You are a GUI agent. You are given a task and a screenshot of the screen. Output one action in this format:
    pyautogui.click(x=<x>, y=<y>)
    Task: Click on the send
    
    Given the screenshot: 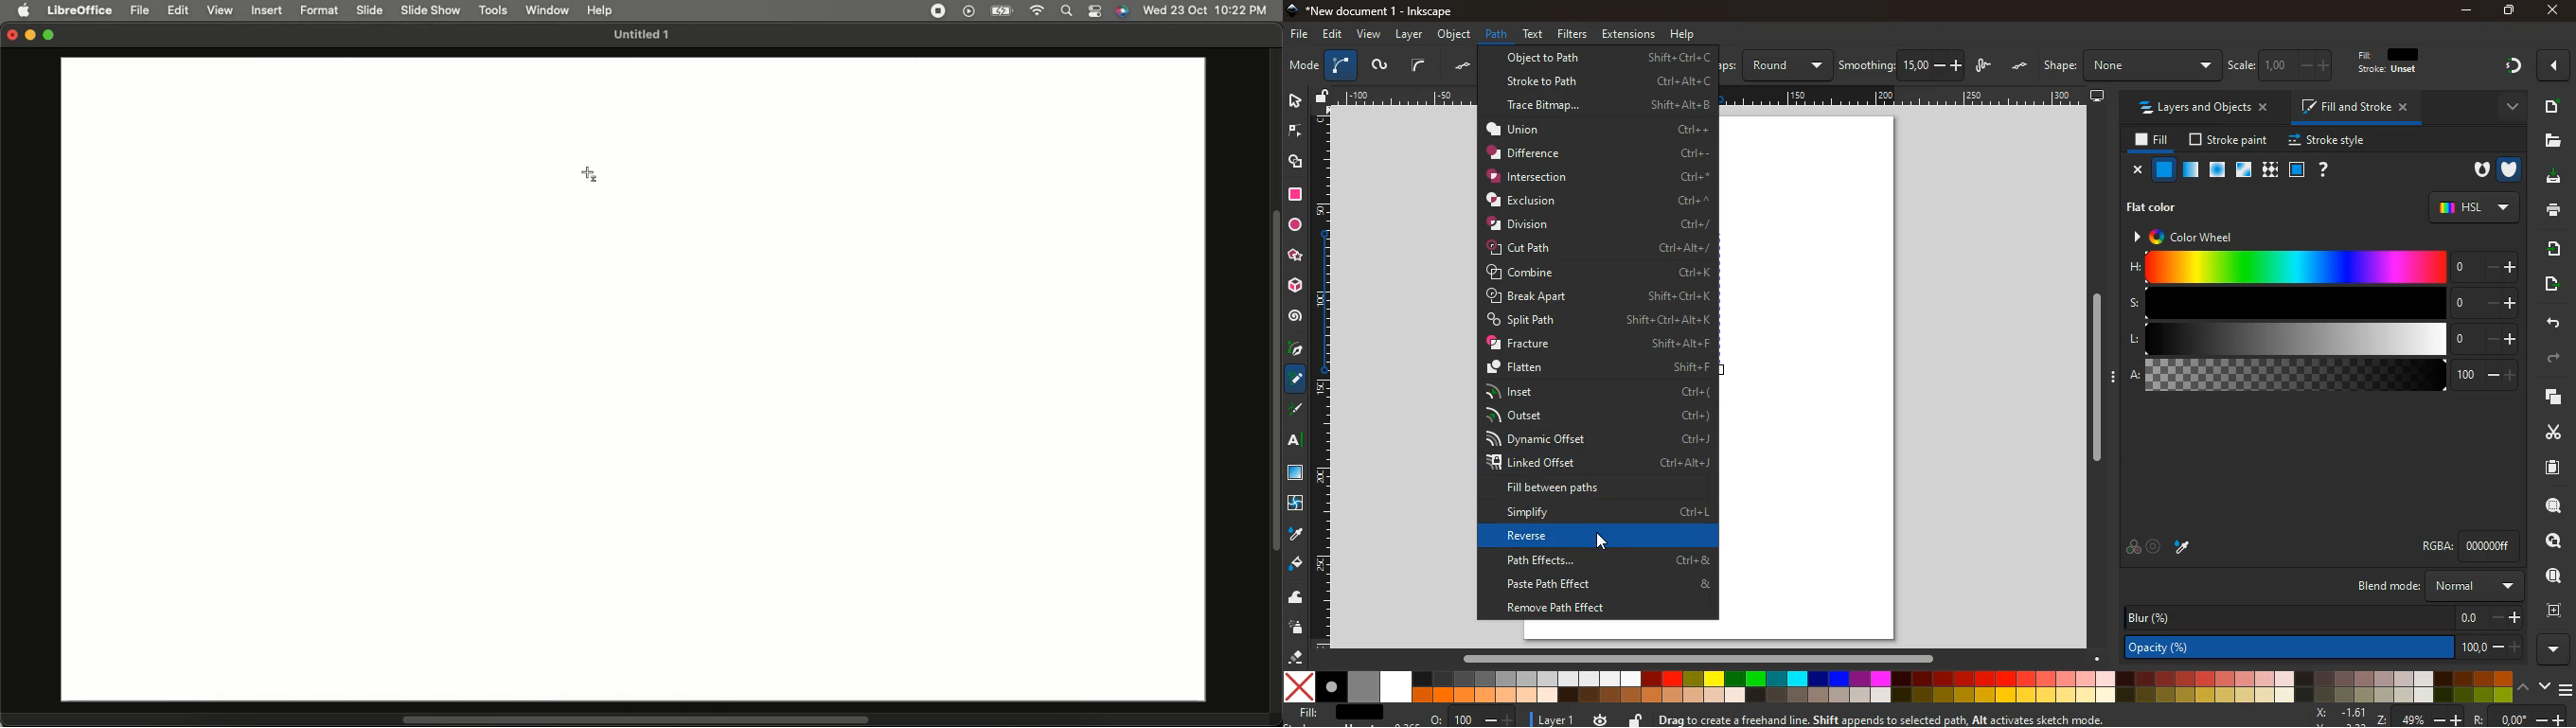 What is the action you would take?
    pyautogui.click(x=2549, y=284)
    